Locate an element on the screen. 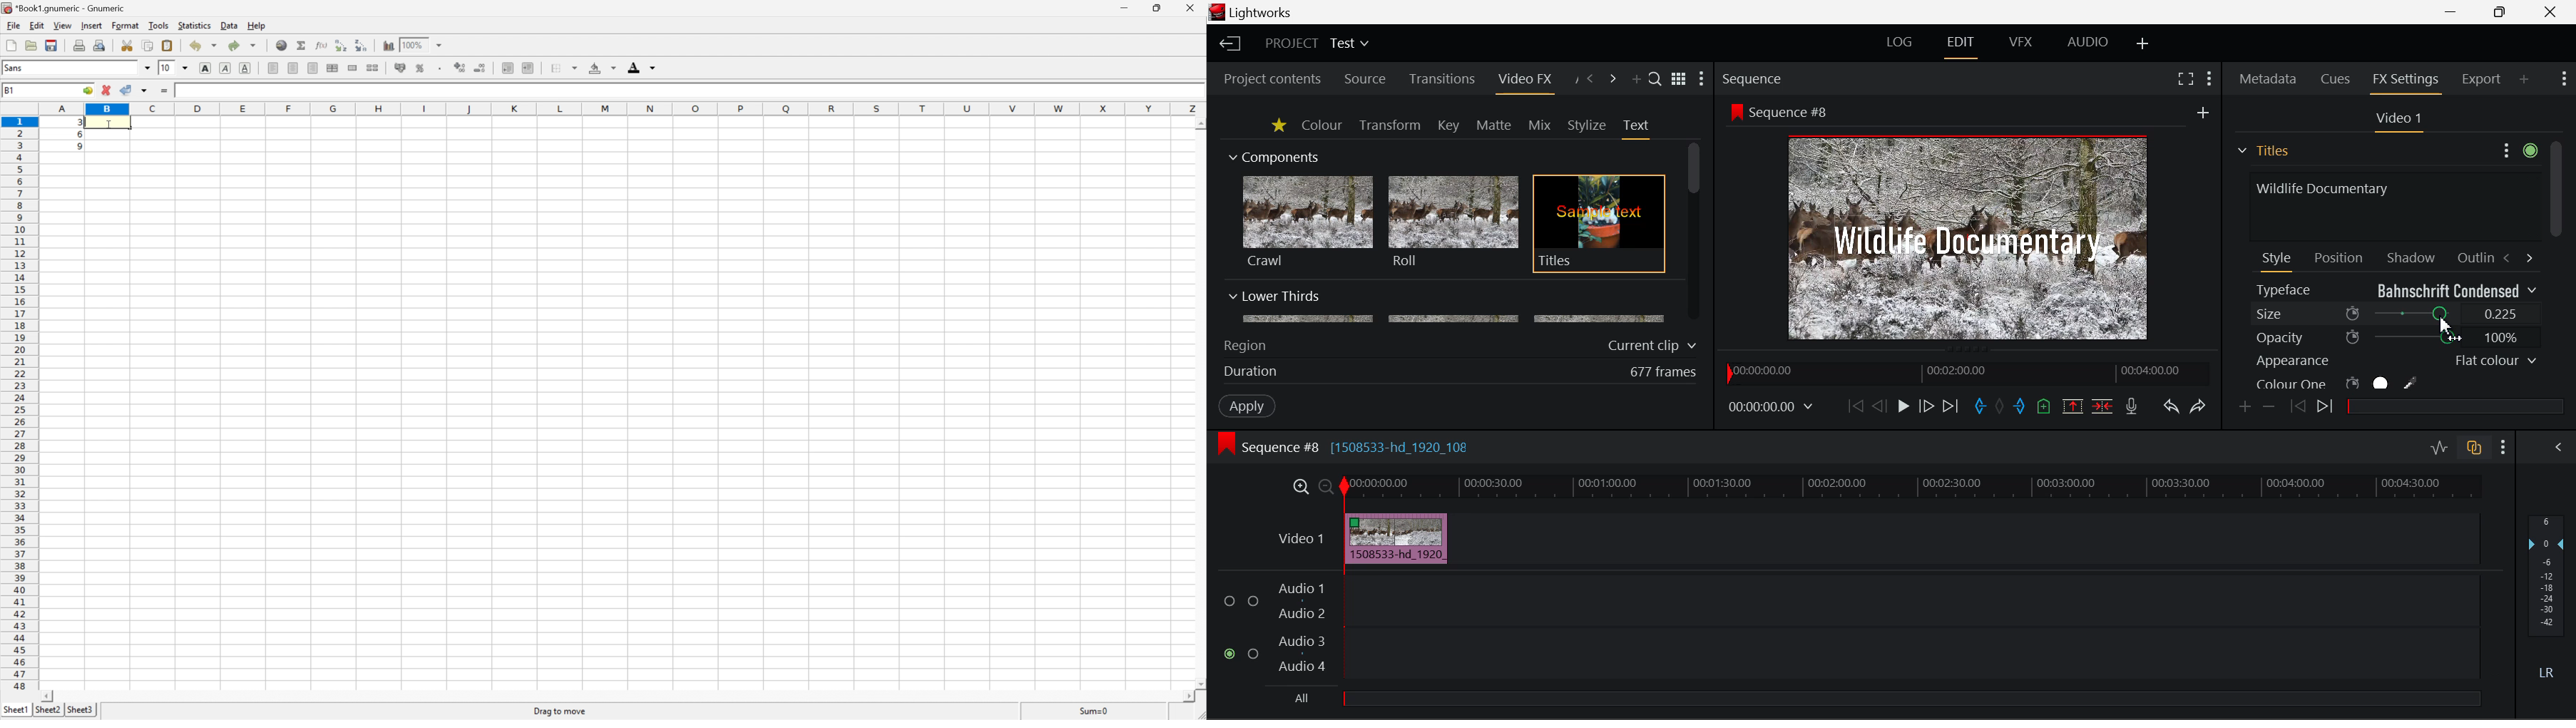 This screenshot has width=2576, height=728. B1 is located at coordinates (11, 90).